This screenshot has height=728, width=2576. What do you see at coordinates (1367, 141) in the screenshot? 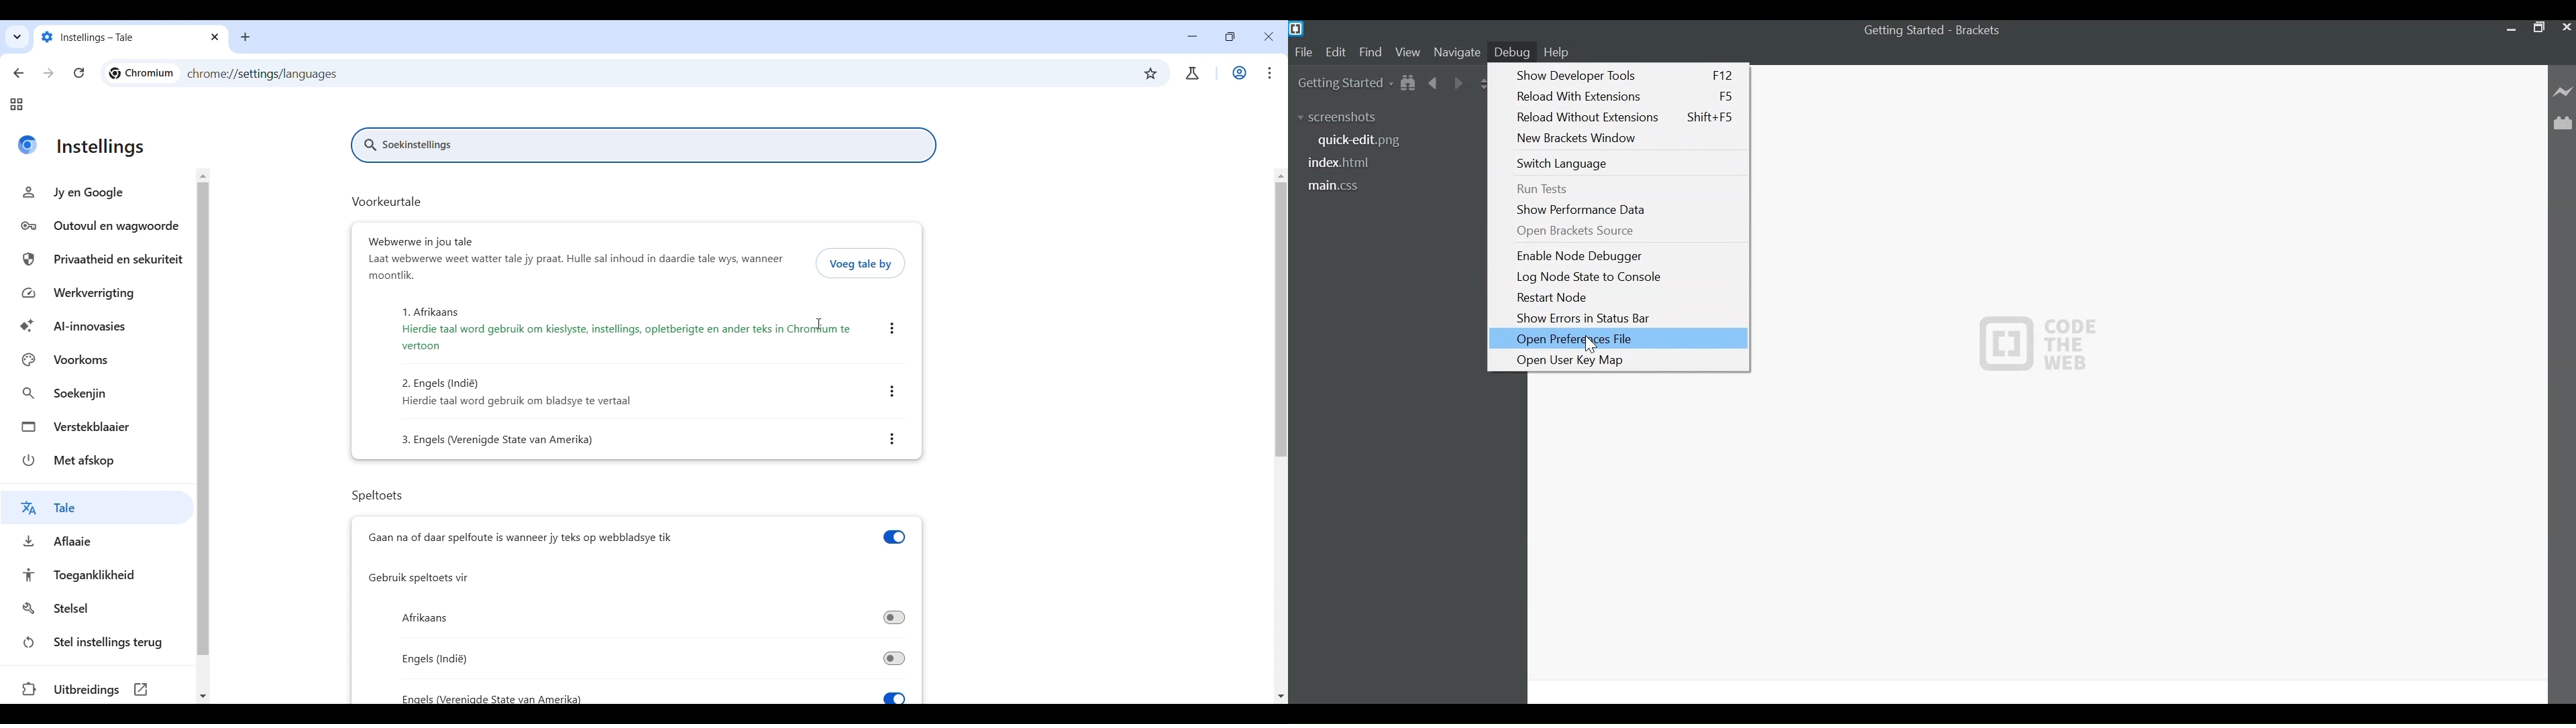
I see `quick-edit.png file` at bounding box center [1367, 141].